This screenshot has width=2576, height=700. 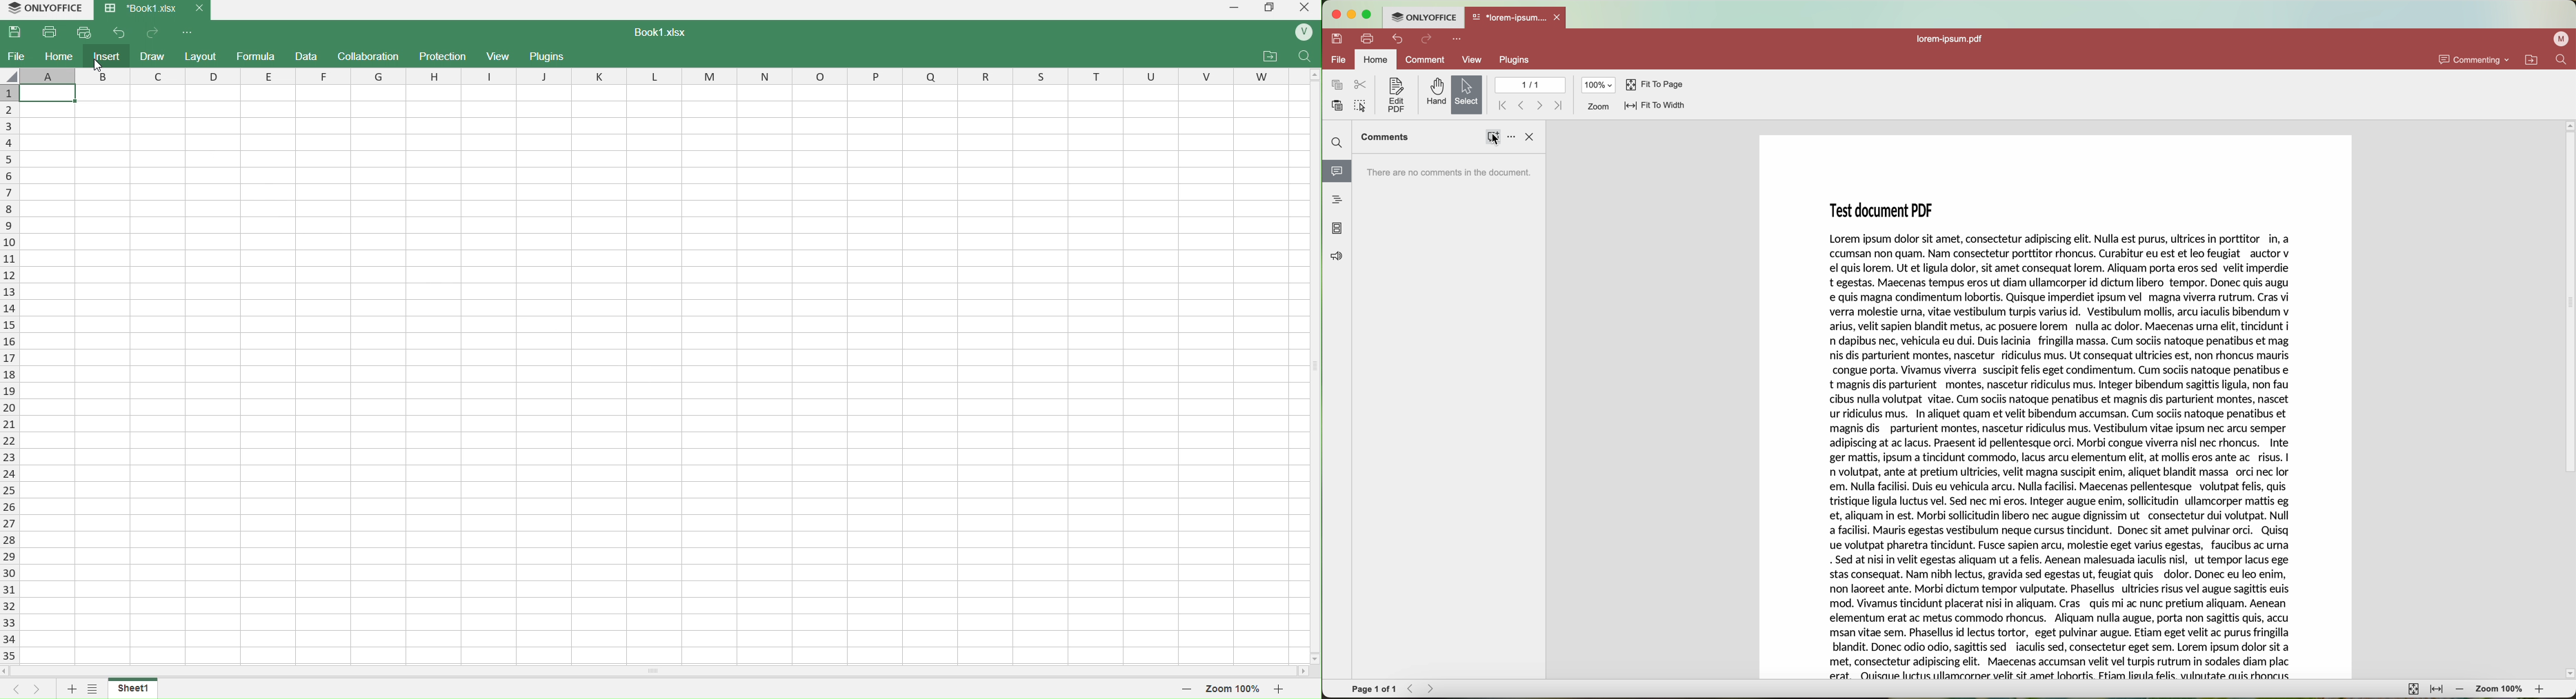 What do you see at coordinates (499, 57) in the screenshot?
I see `view` at bounding box center [499, 57].